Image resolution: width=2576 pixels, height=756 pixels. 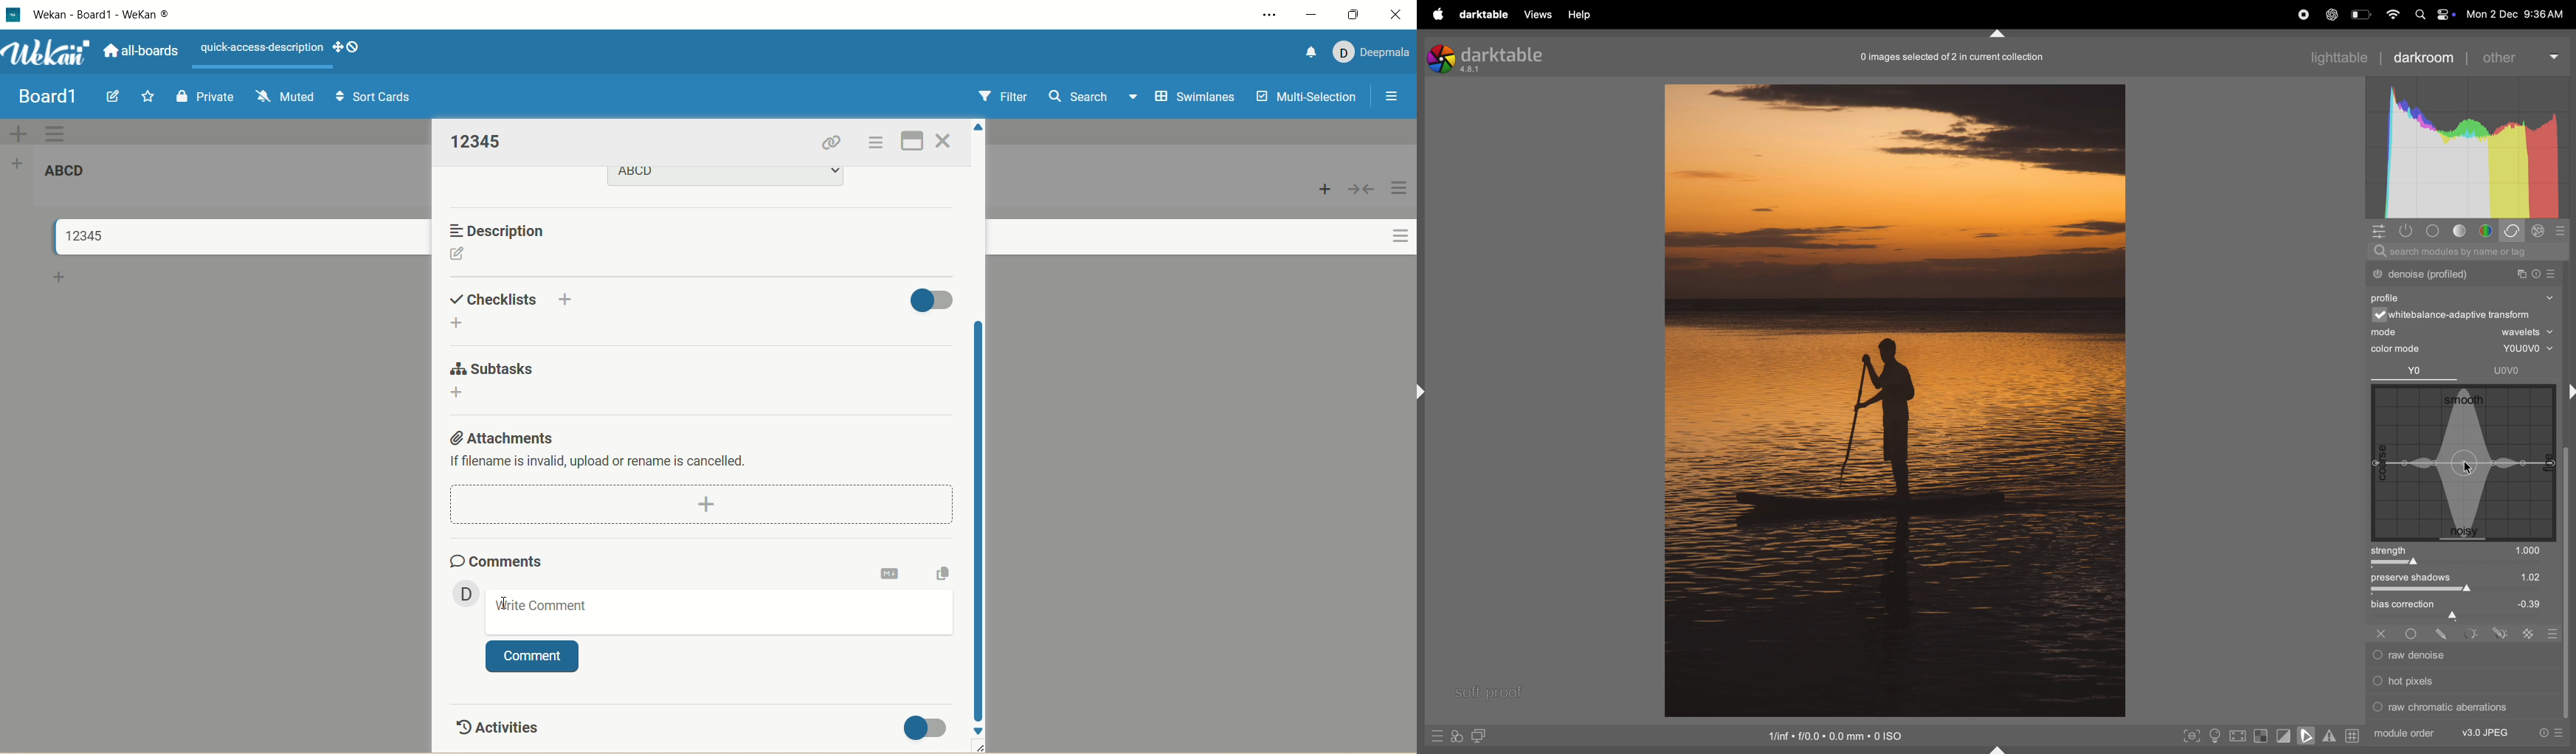 What do you see at coordinates (2413, 632) in the screenshot?
I see `` at bounding box center [2413, 632].